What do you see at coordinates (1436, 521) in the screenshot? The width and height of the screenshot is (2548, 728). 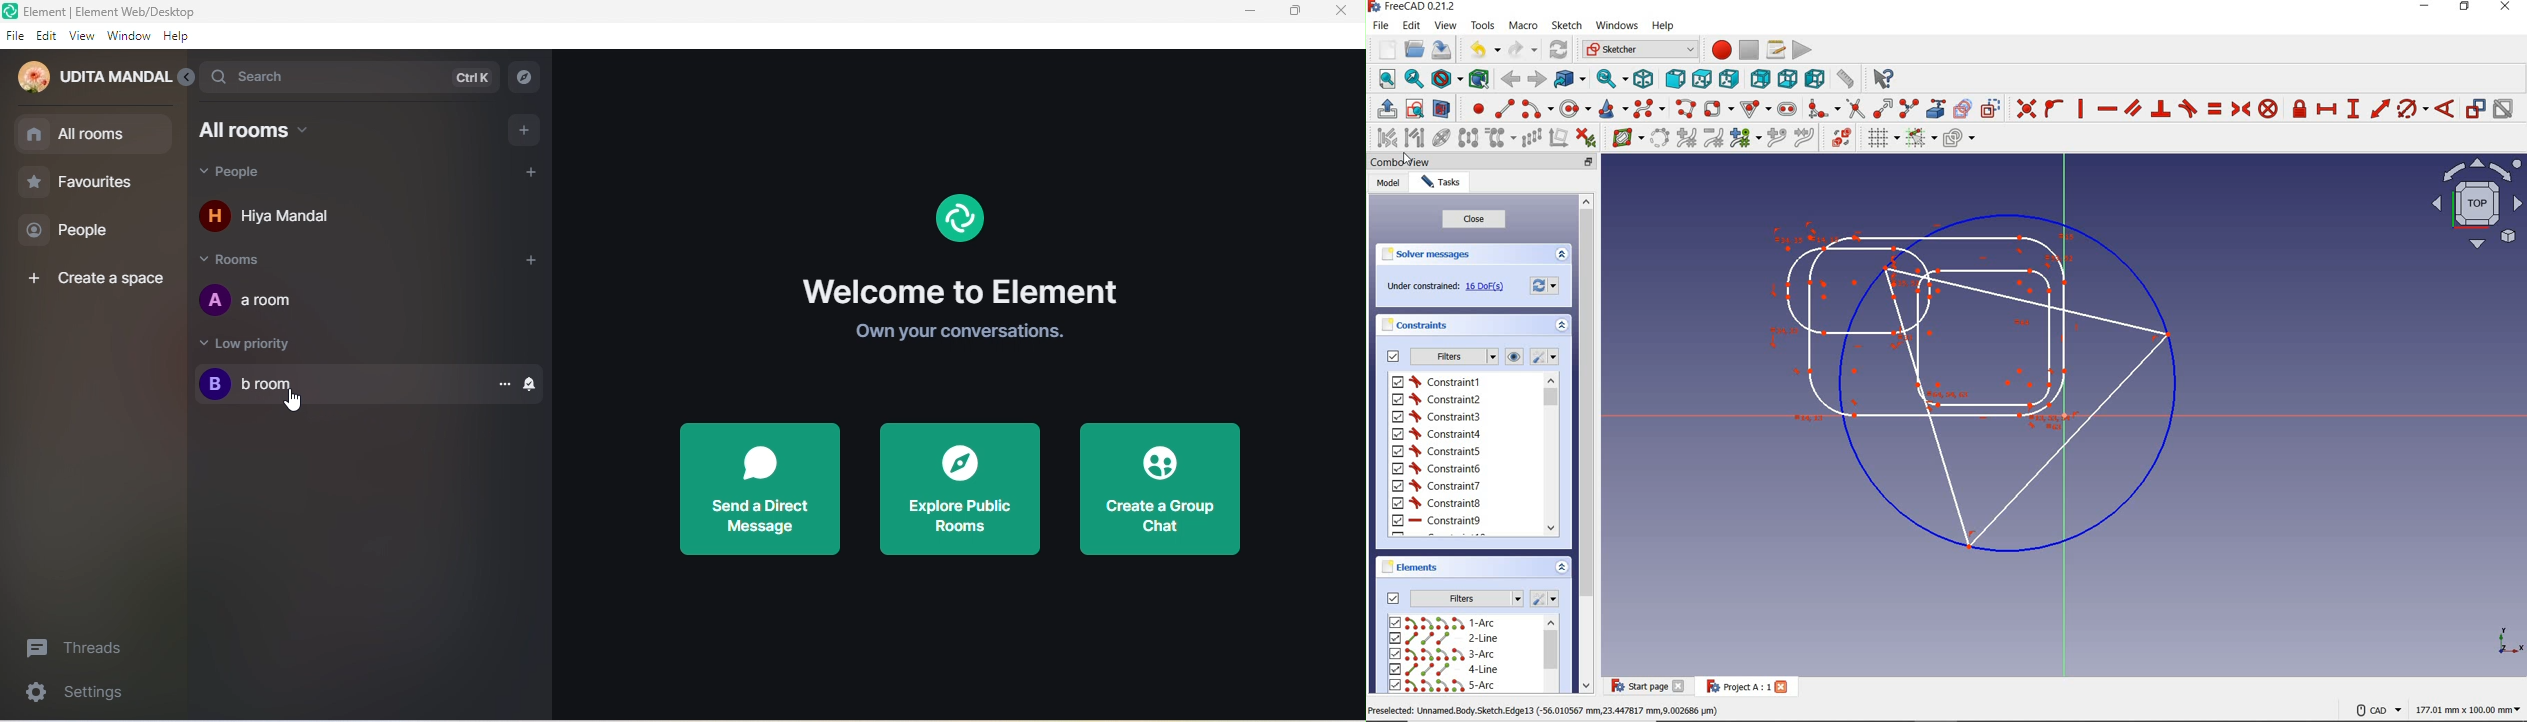 I see `constraint9` at bounding box center [1436, 521].